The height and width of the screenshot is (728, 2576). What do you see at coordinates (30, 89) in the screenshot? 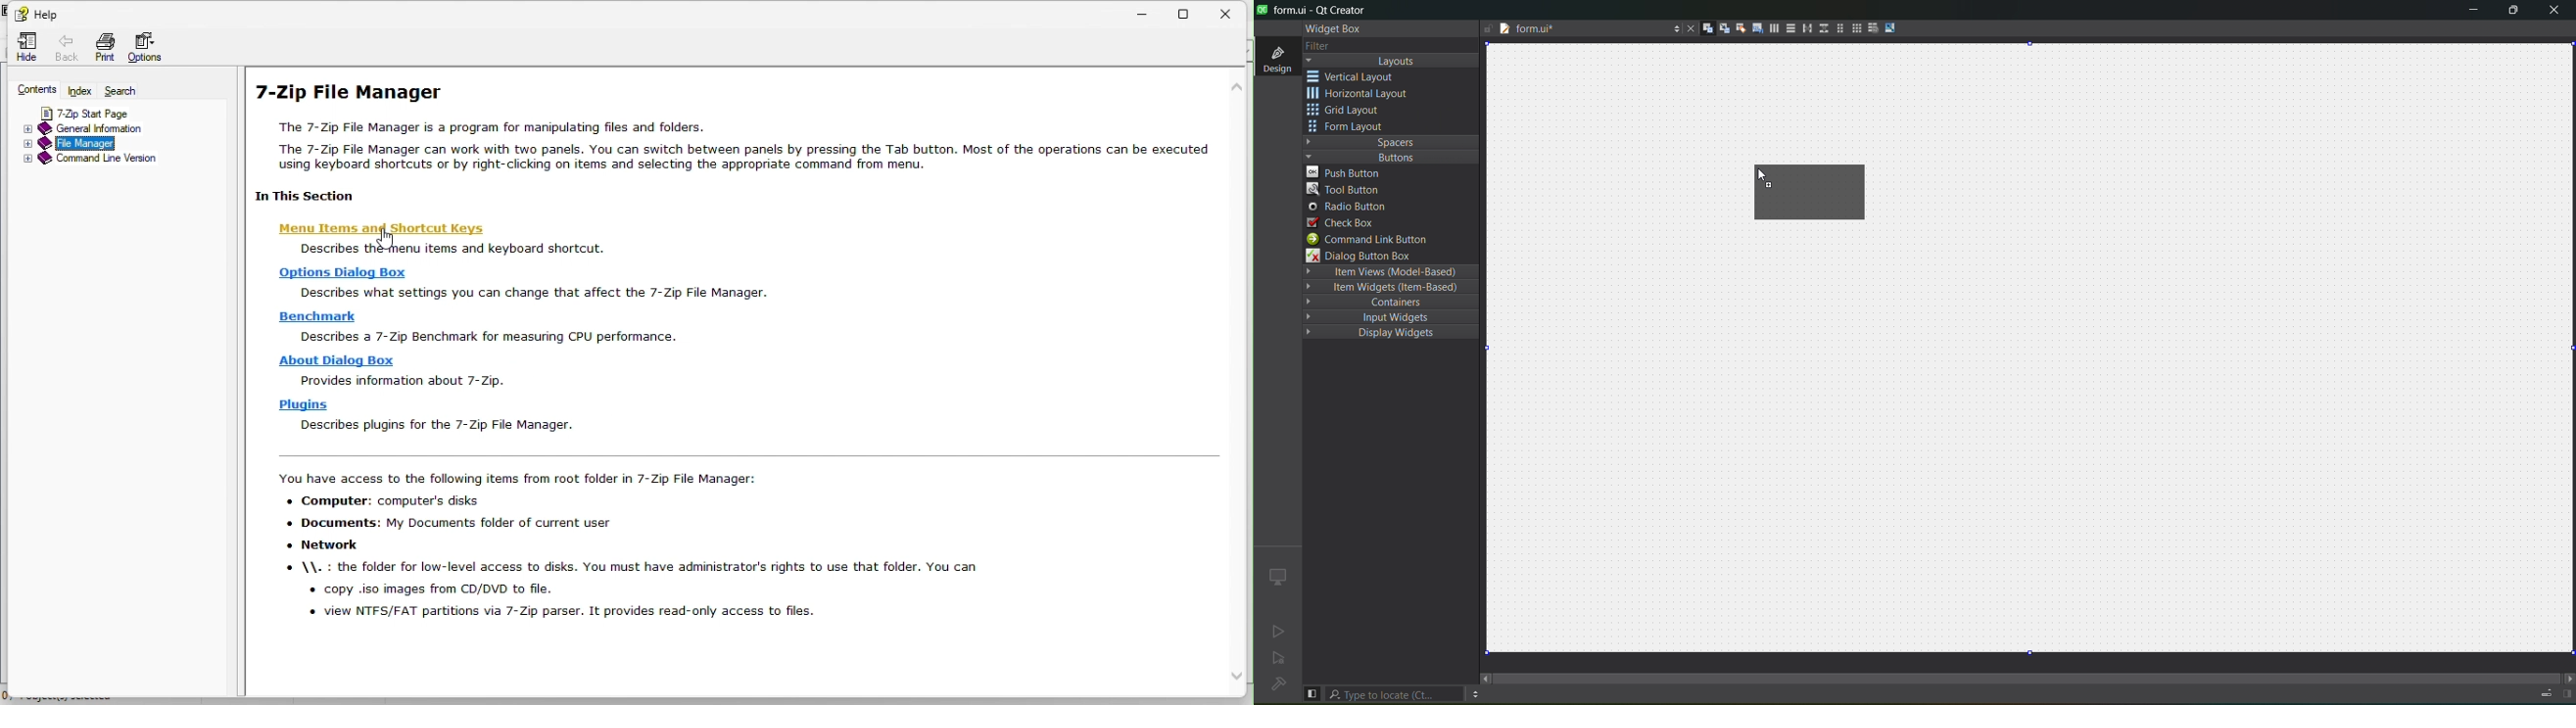
I see `Contents` at bounding box center [30, 89].